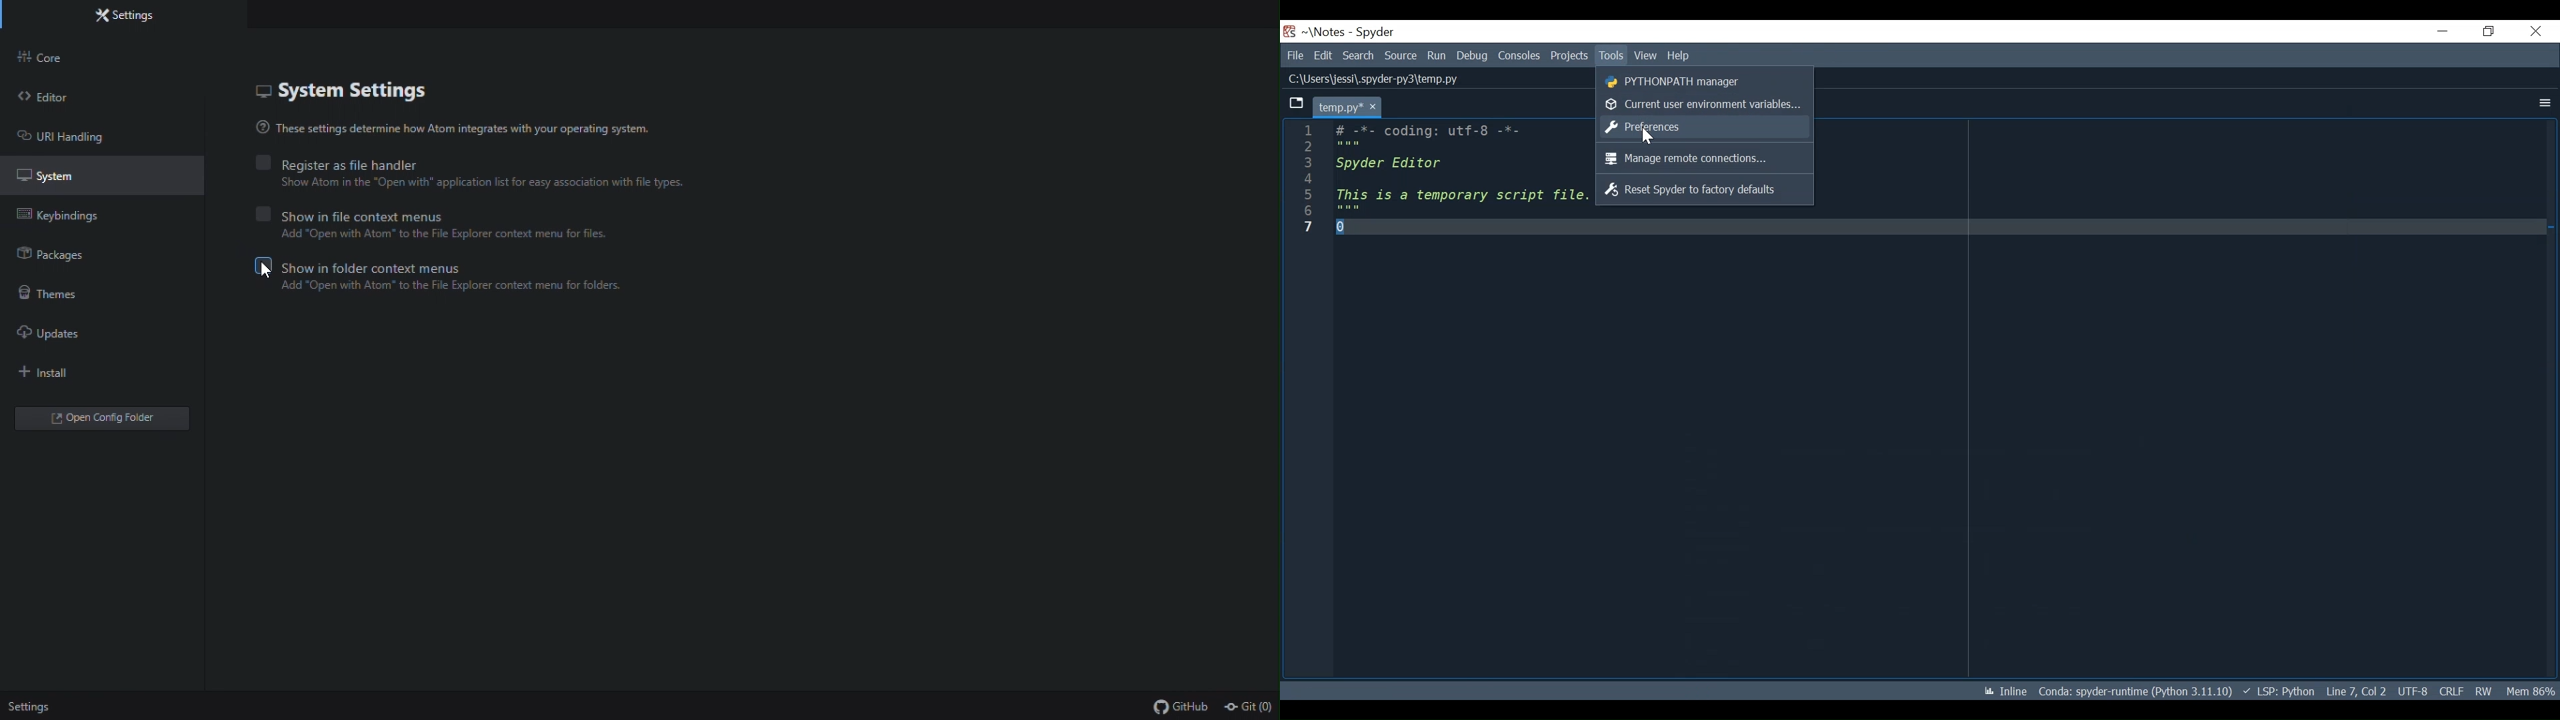 The height and width of the screenshot is (728, 2576). Describe the element at coordinates (455, 288) in the screenshot. I see `‘Add "Open with Atom” to the File Explorer context menu for folders.` at that location.